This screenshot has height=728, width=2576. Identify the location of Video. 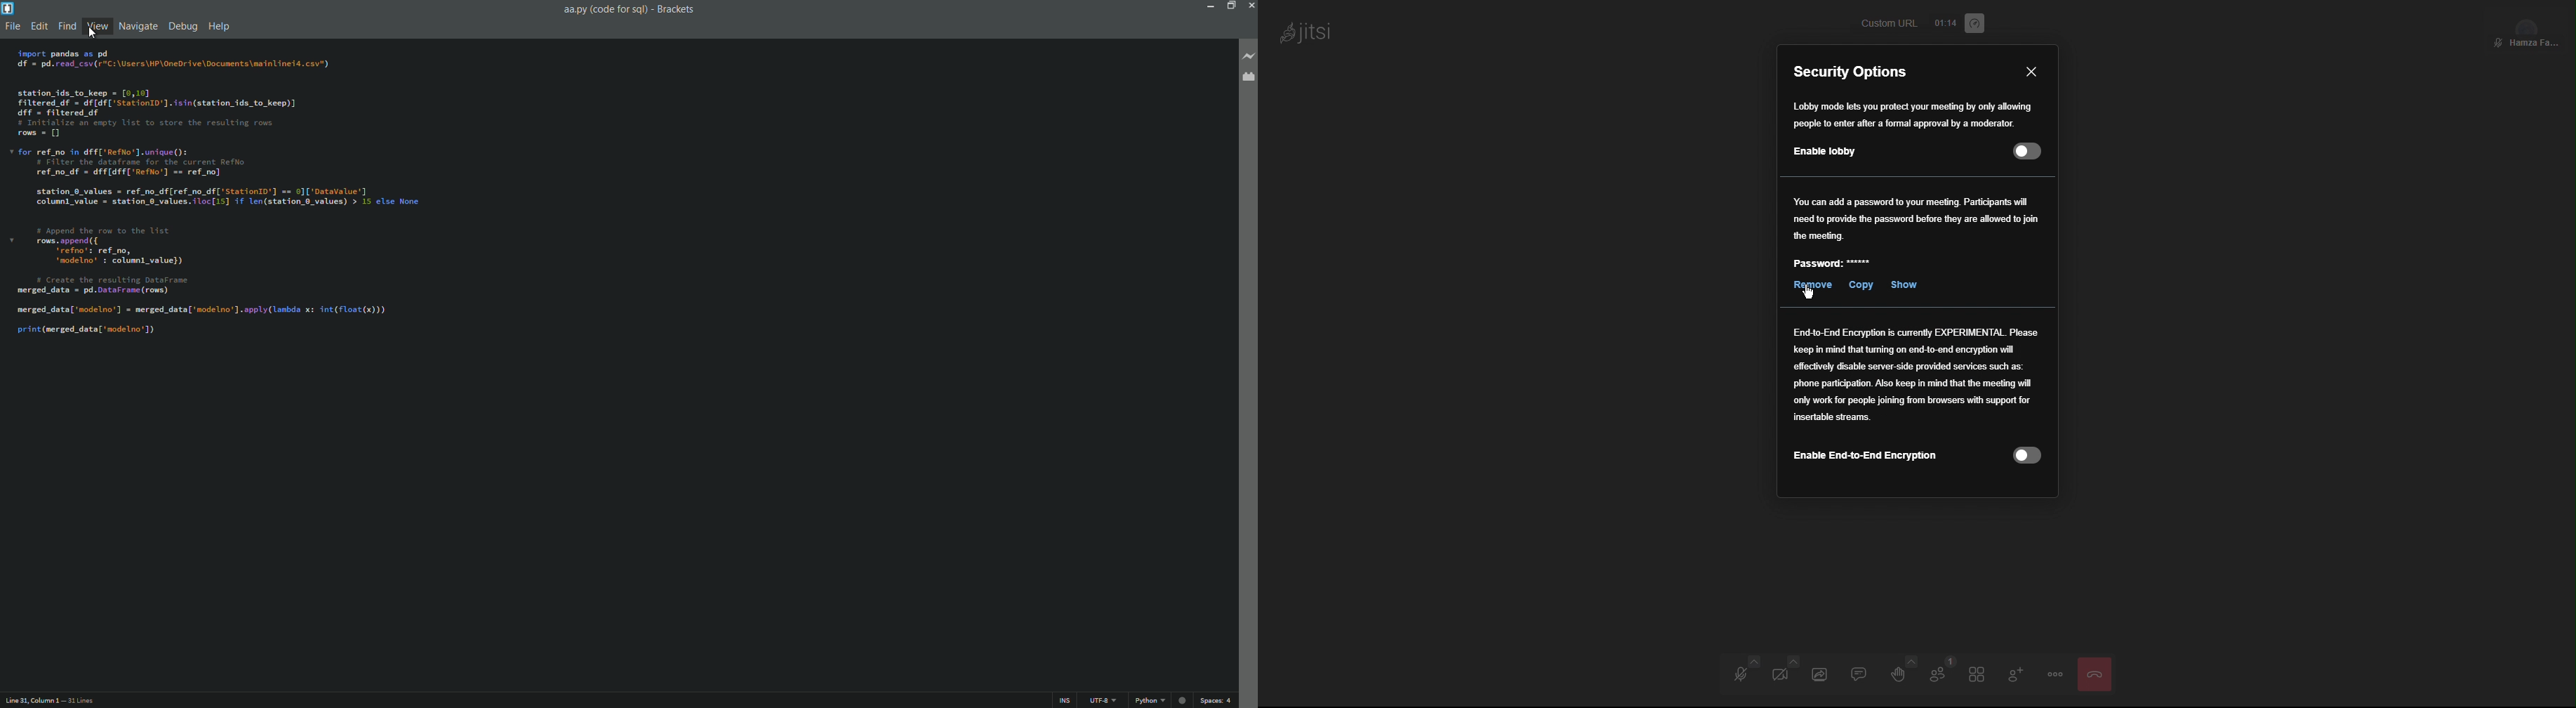
(1784, 674).